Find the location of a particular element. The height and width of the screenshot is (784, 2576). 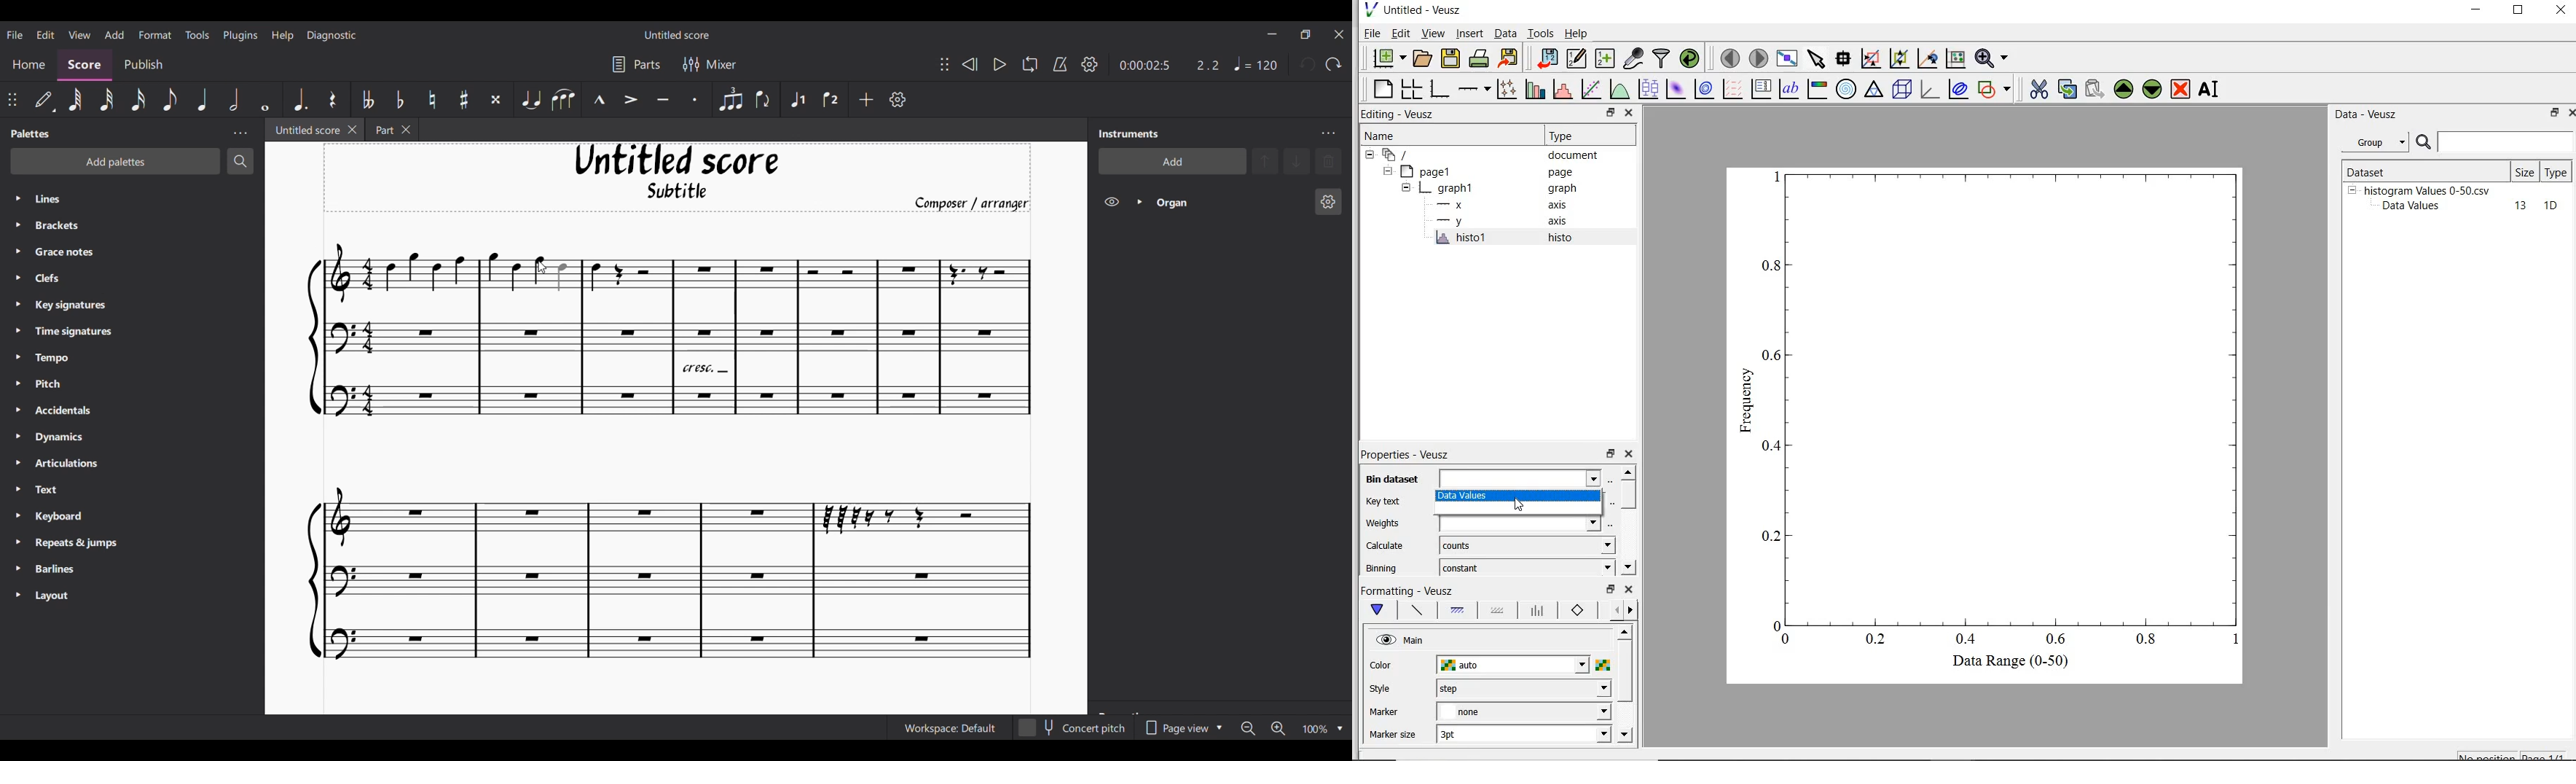

Undo is located at coordinates (1308, 64).